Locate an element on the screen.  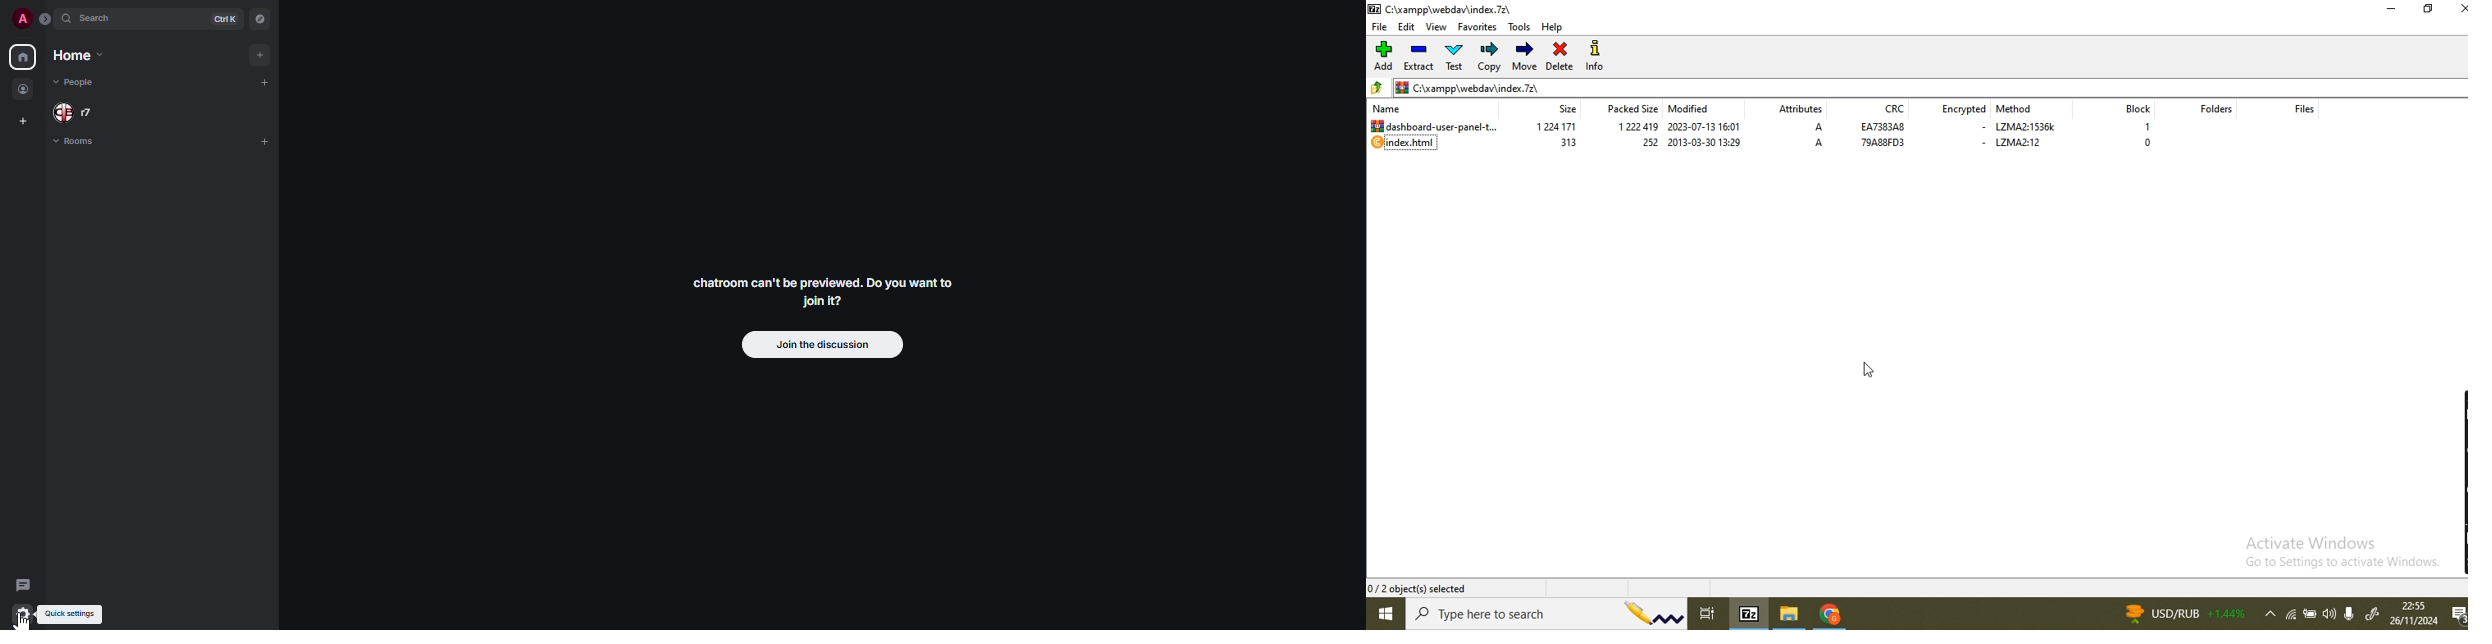
quick settings is located at coordinates (24, 615).